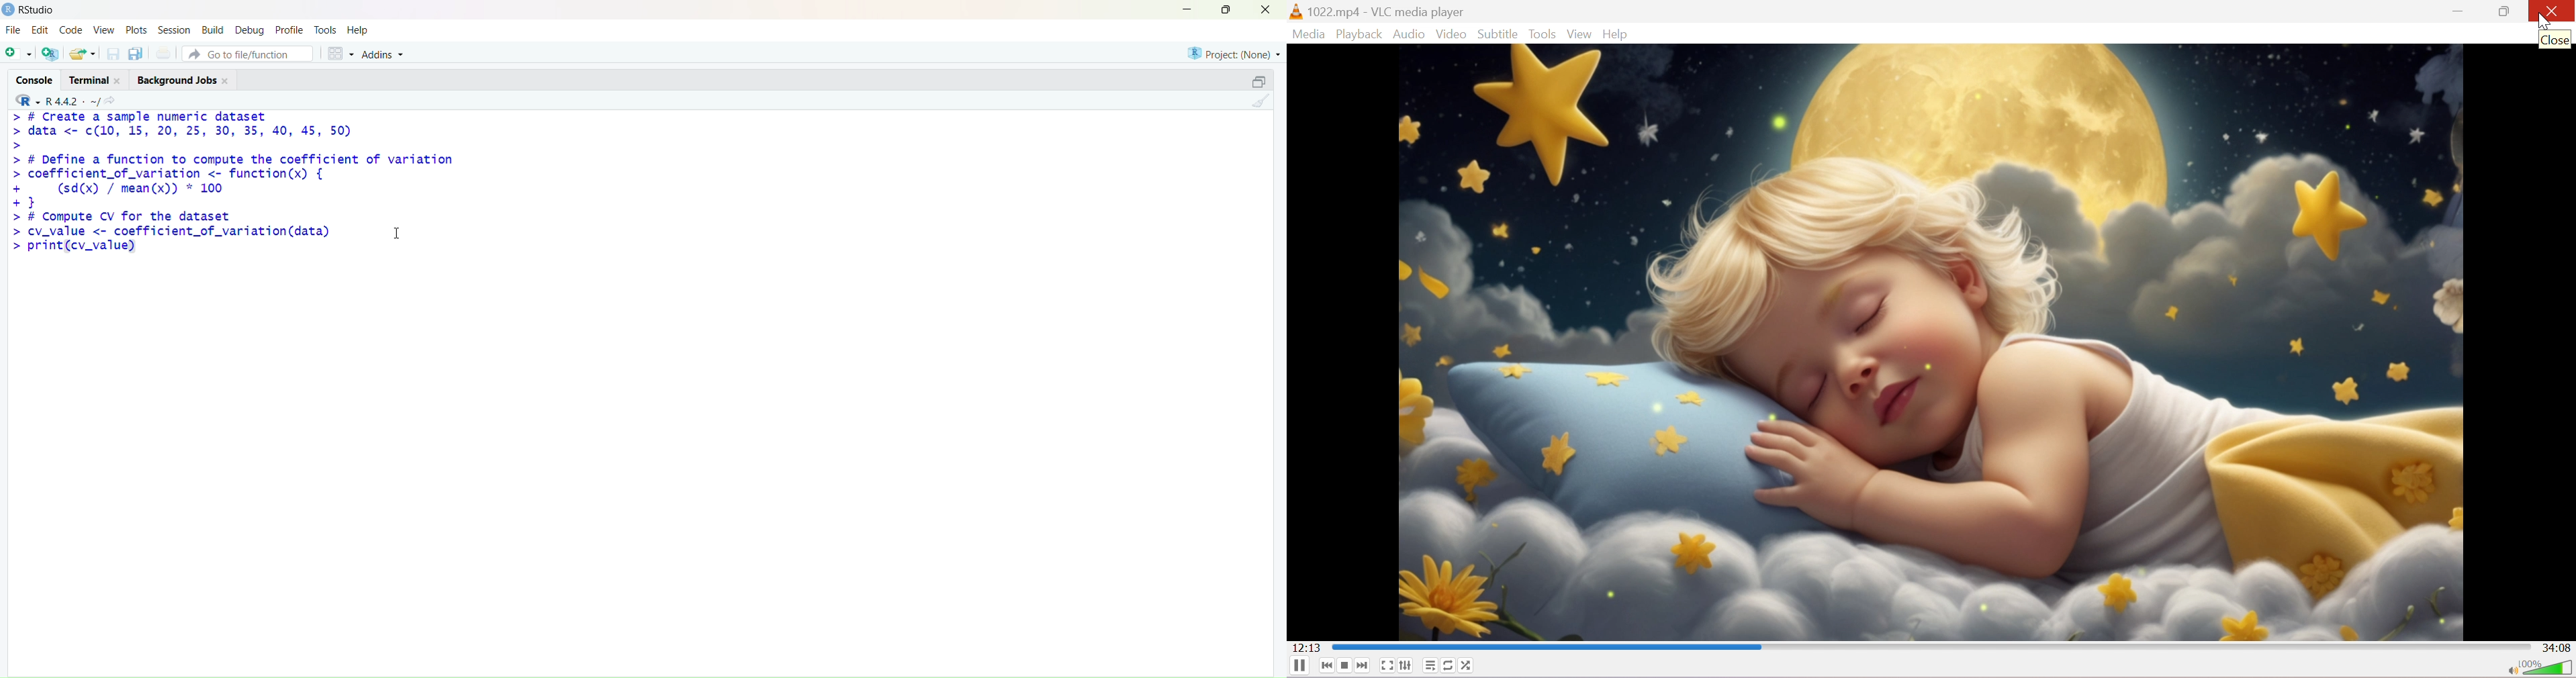  I want to click on 34:08, so click(2557, 648).